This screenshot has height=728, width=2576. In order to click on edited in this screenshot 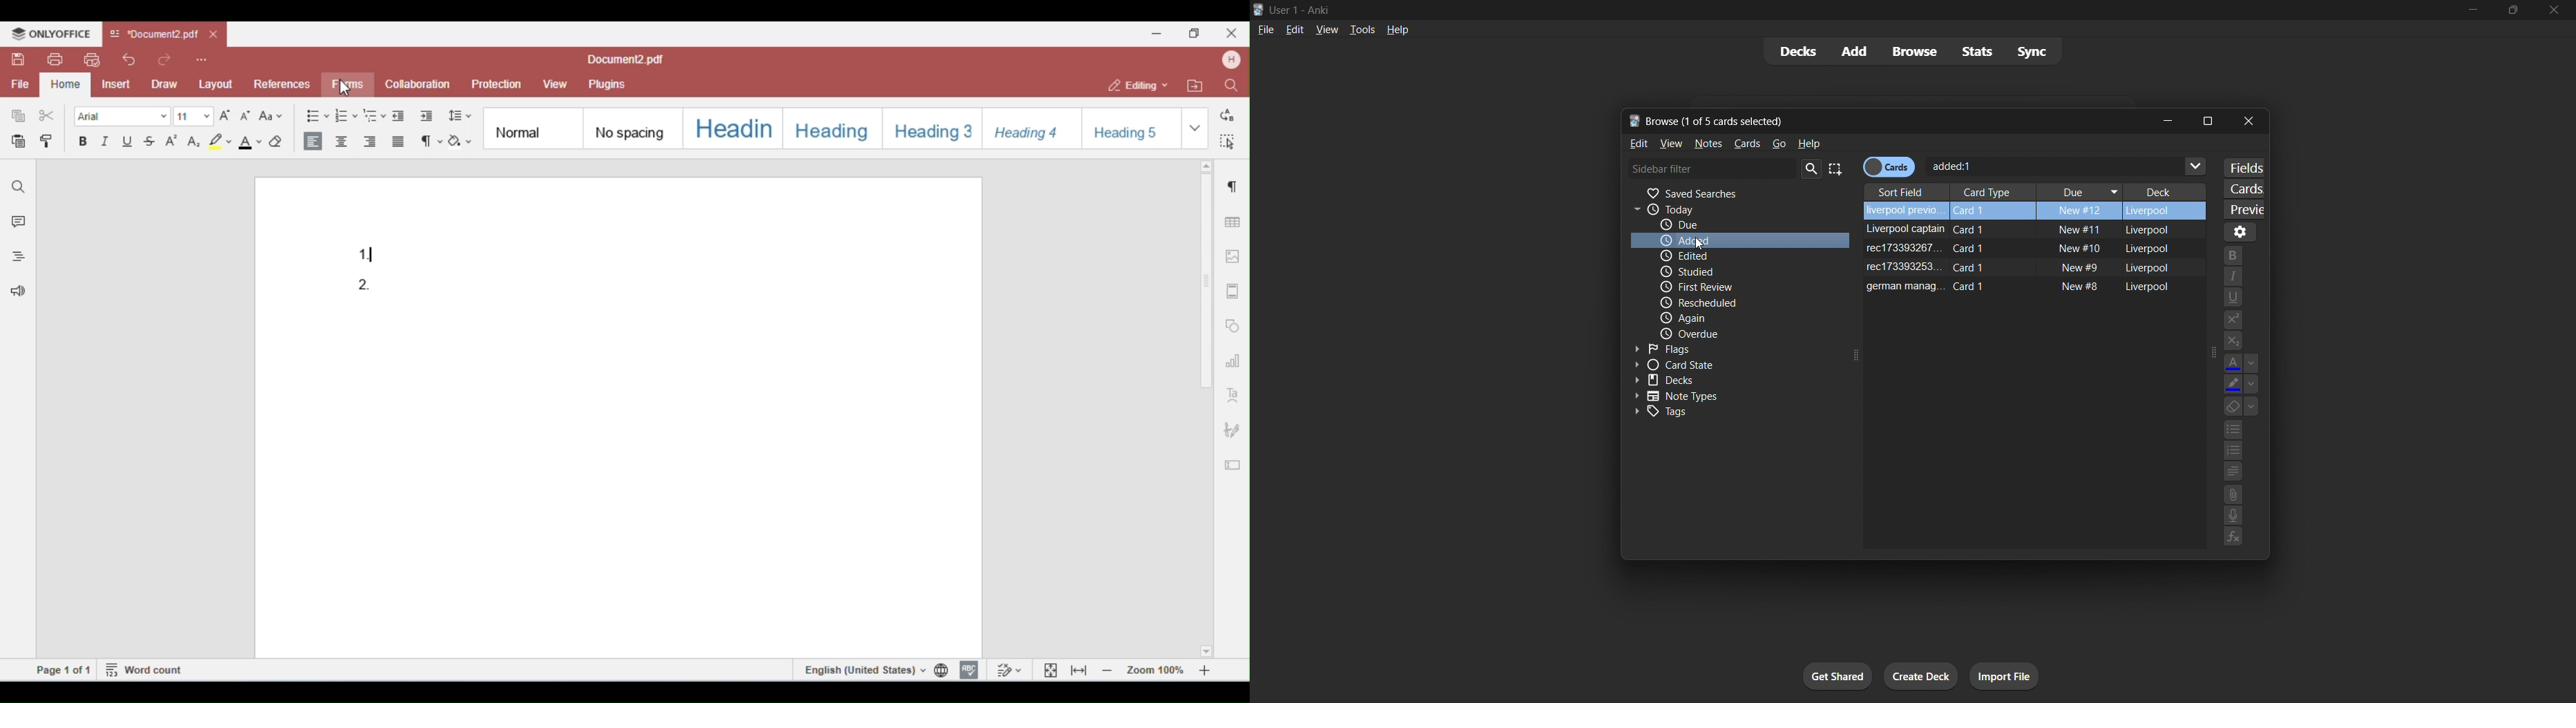, I will do `click(1726, 256)`.